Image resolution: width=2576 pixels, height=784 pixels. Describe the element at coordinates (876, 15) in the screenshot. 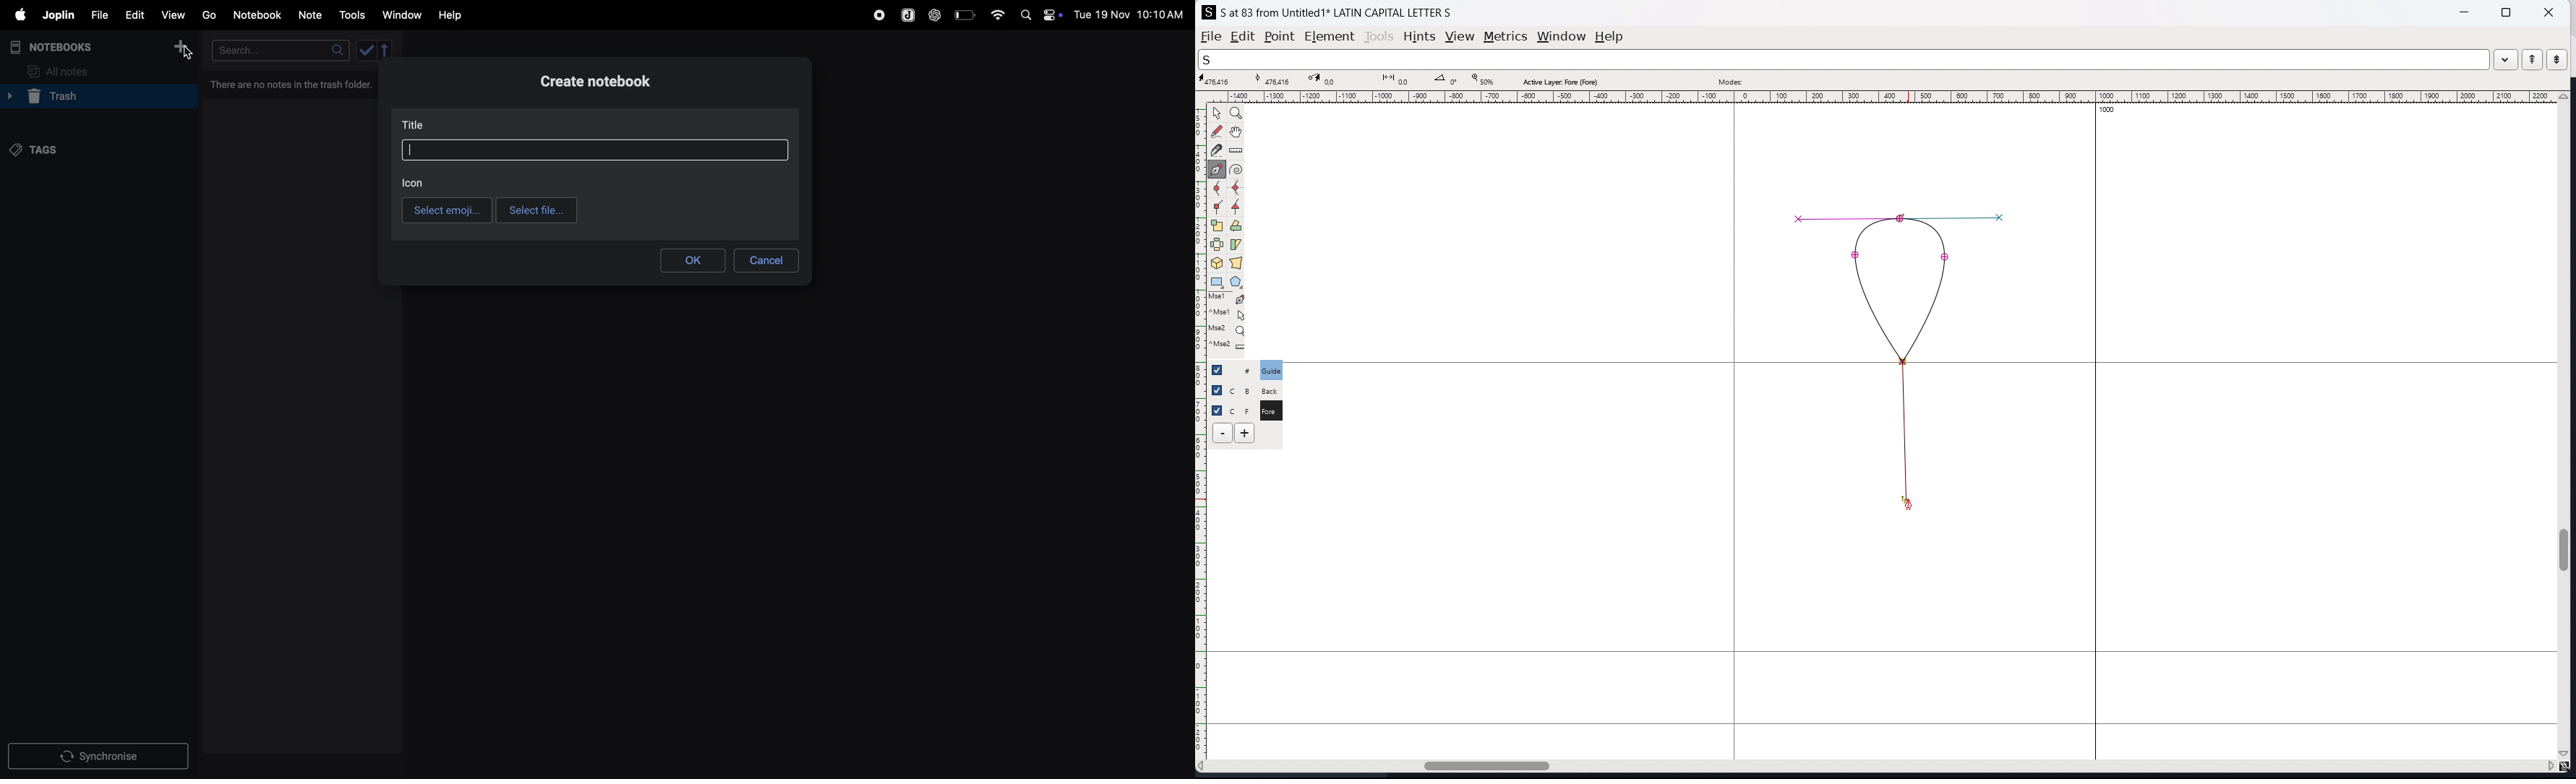

I see `record` at that location.